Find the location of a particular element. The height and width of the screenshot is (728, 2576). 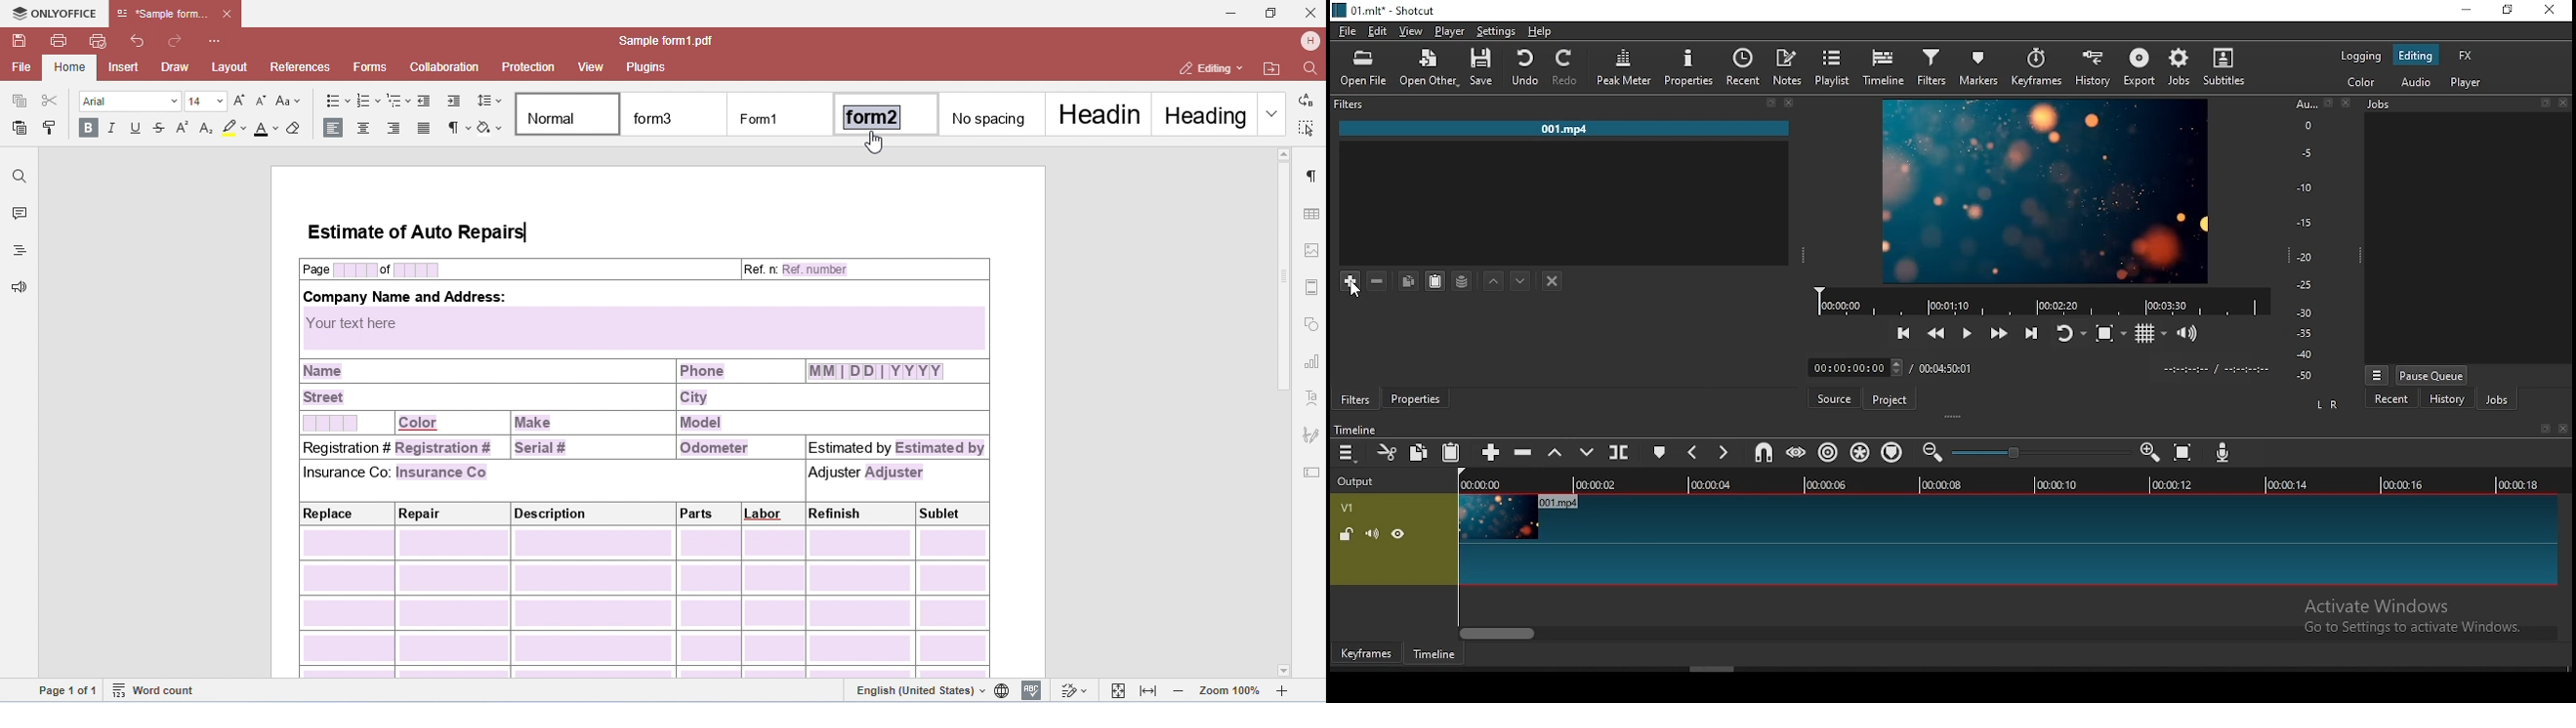

duration is located at coordinates (1886, 367).